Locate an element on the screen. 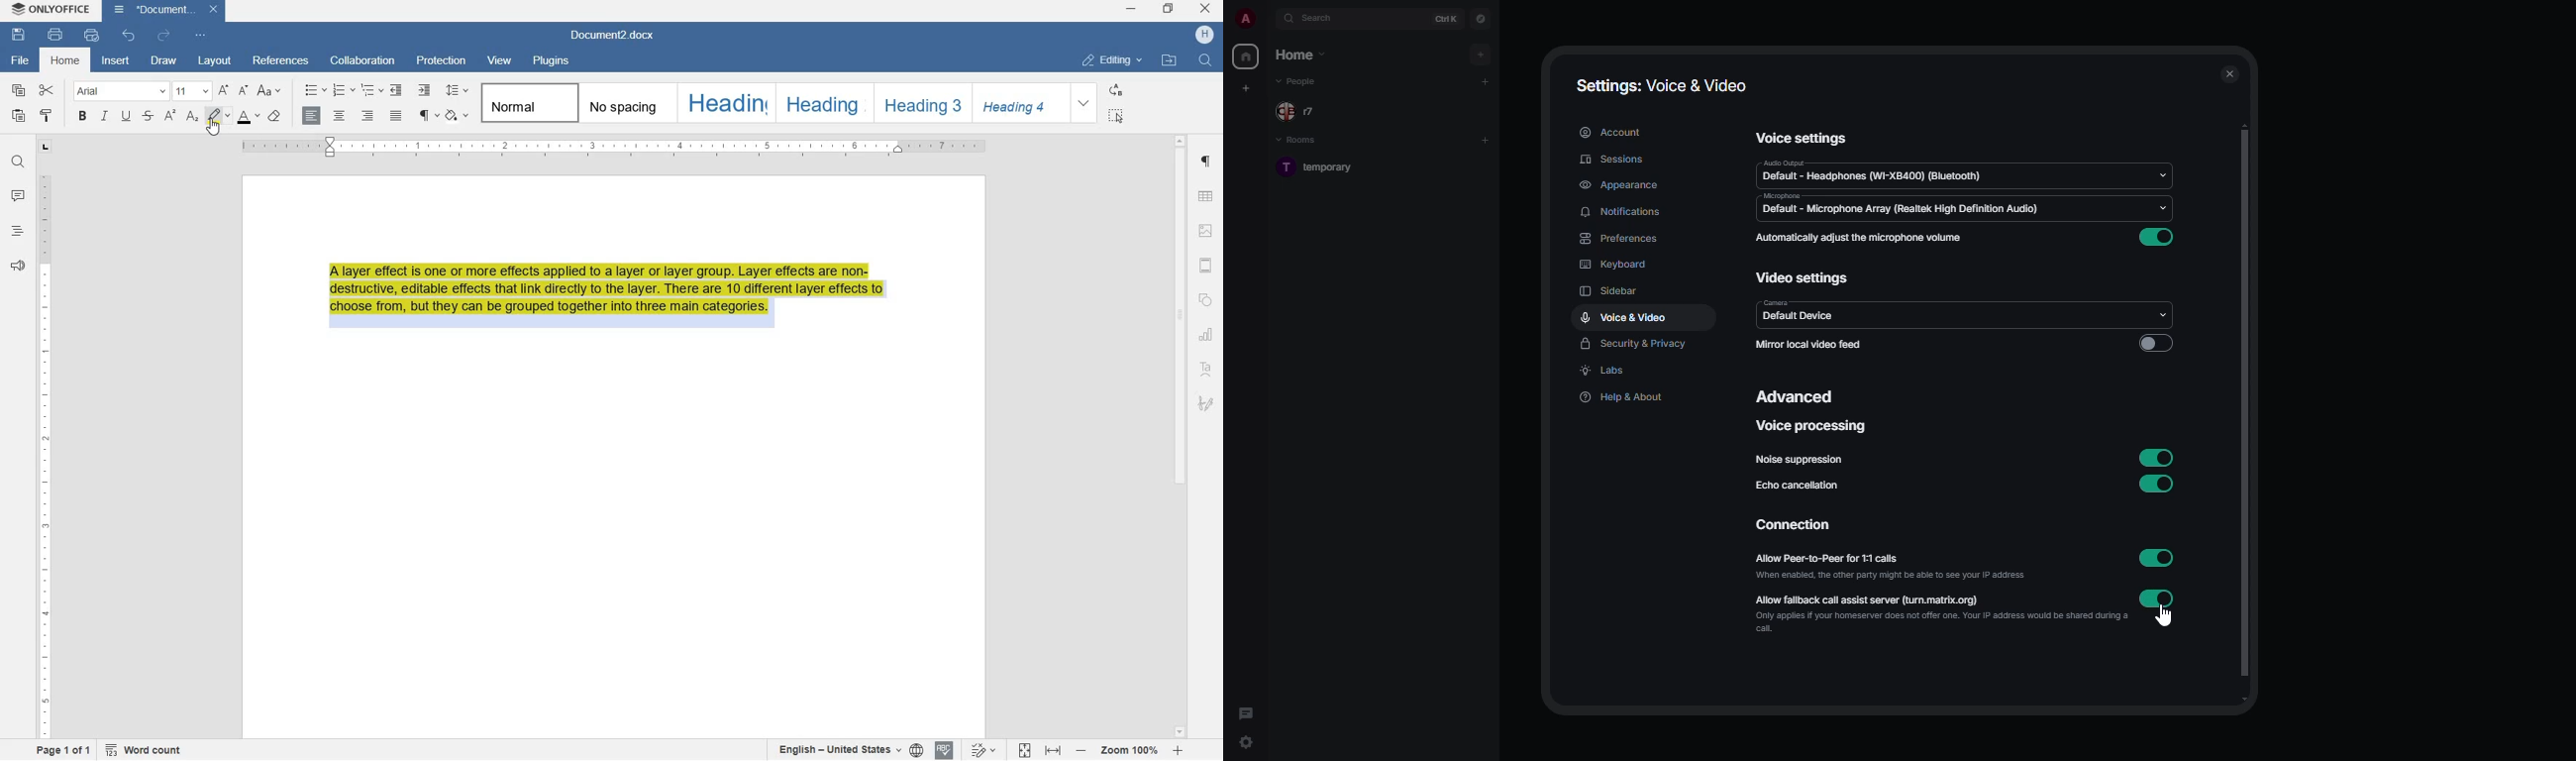 Image resolution: width=2576 pixels, height=784 pixels. ‘When enabled, the other party might be able to see your IP address is located at coordinates (1877, 577).